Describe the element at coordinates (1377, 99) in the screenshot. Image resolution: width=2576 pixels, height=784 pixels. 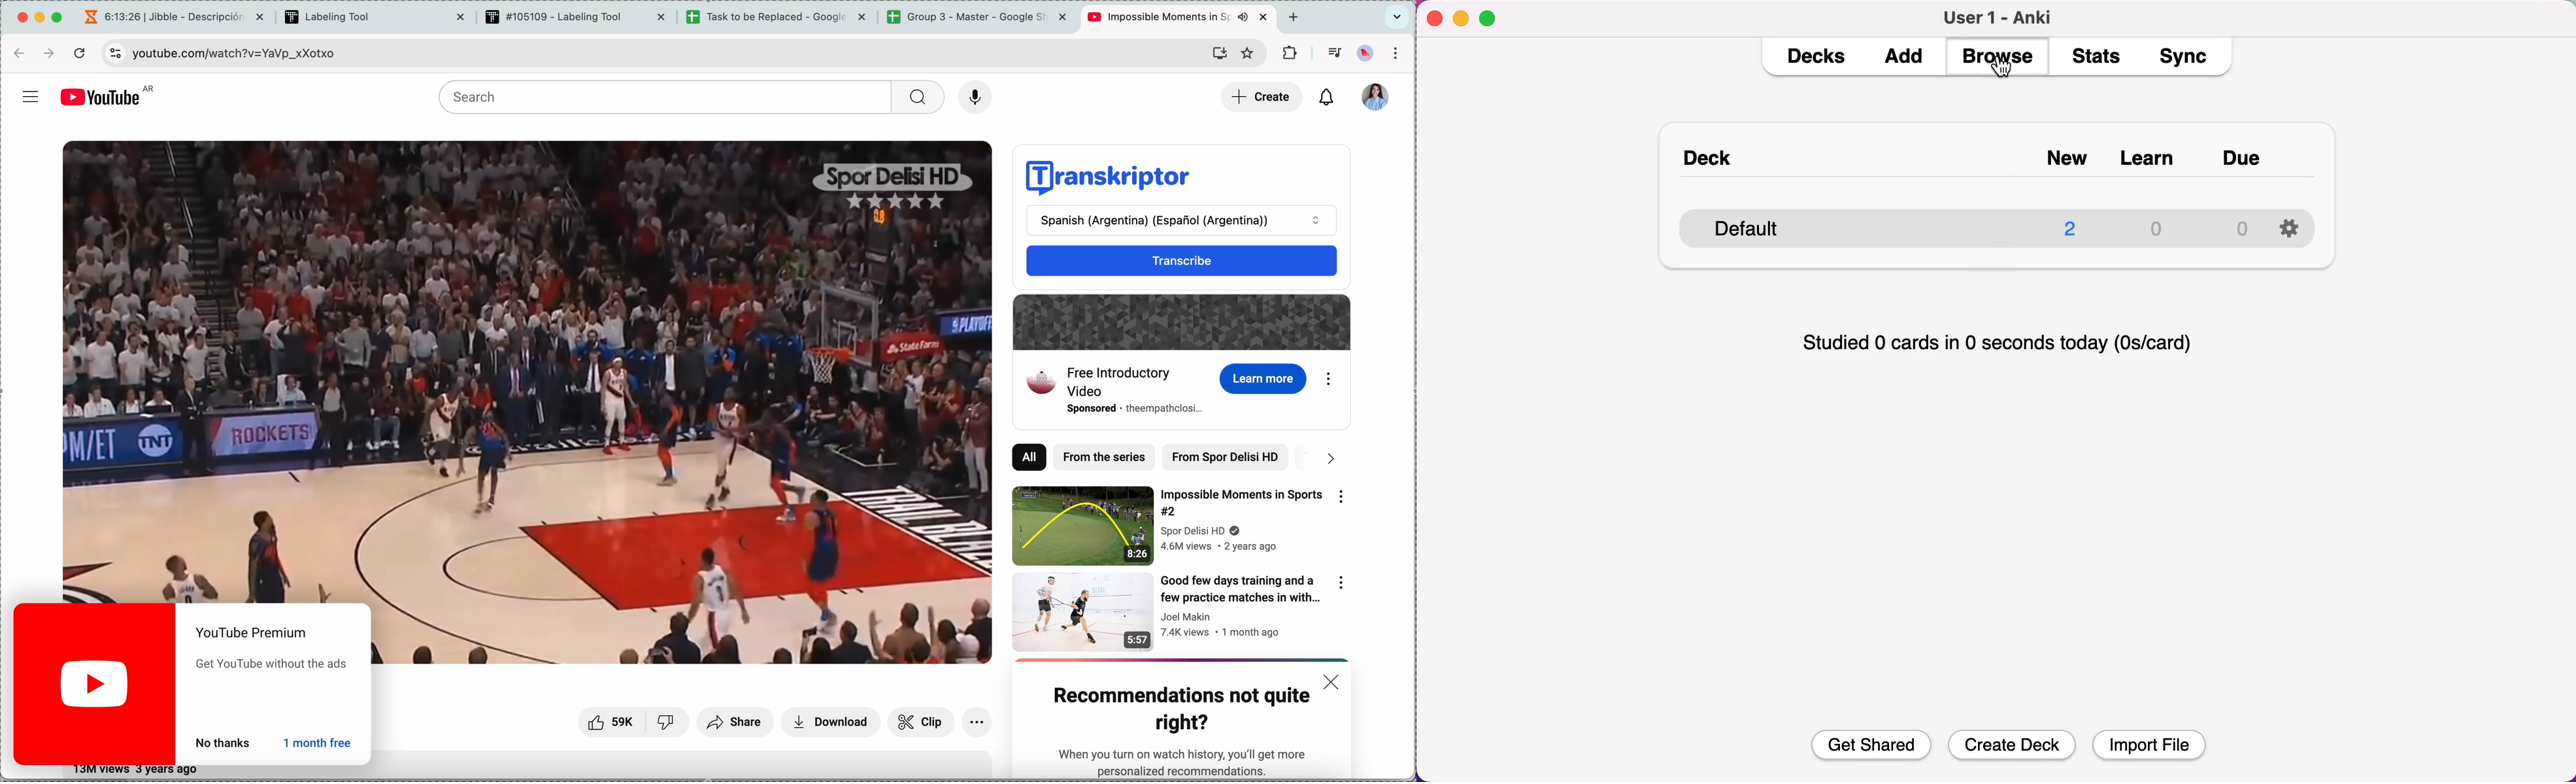
I see `profile picture` at that location.